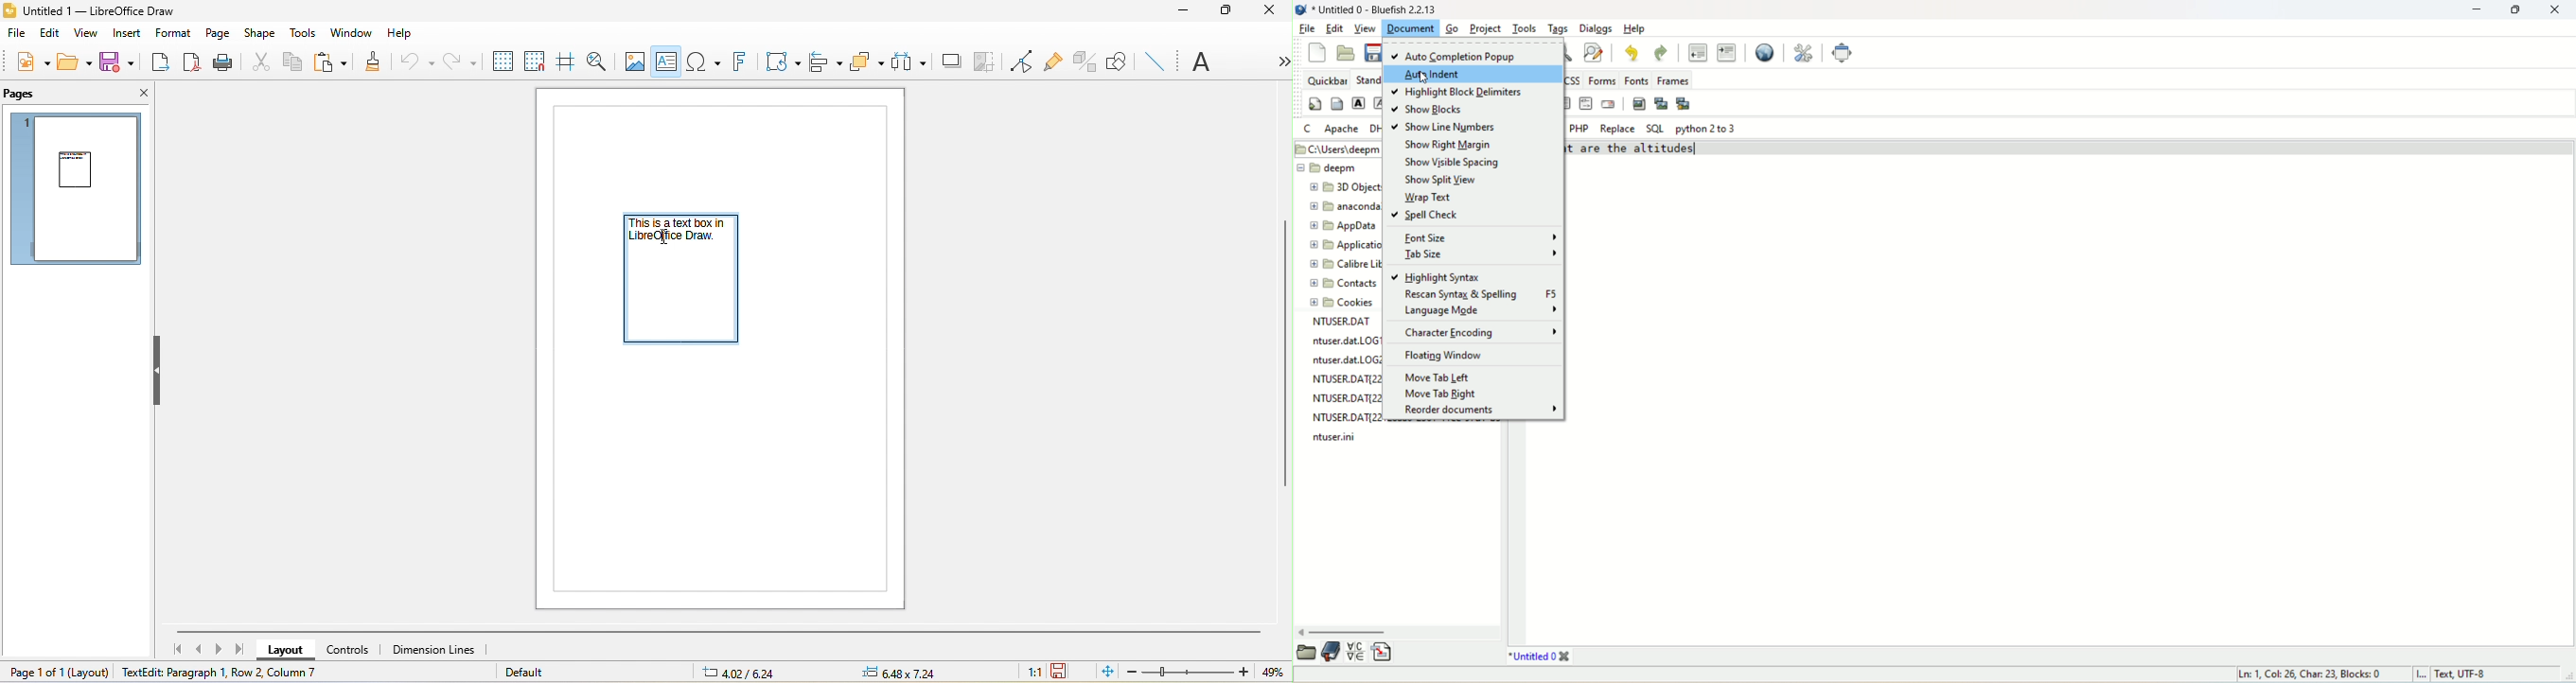 This screenshot has height=700, width=2576. Describe the element at coordinates (1453, 164) in the screenshot. I see `show visible spacing` at that location.